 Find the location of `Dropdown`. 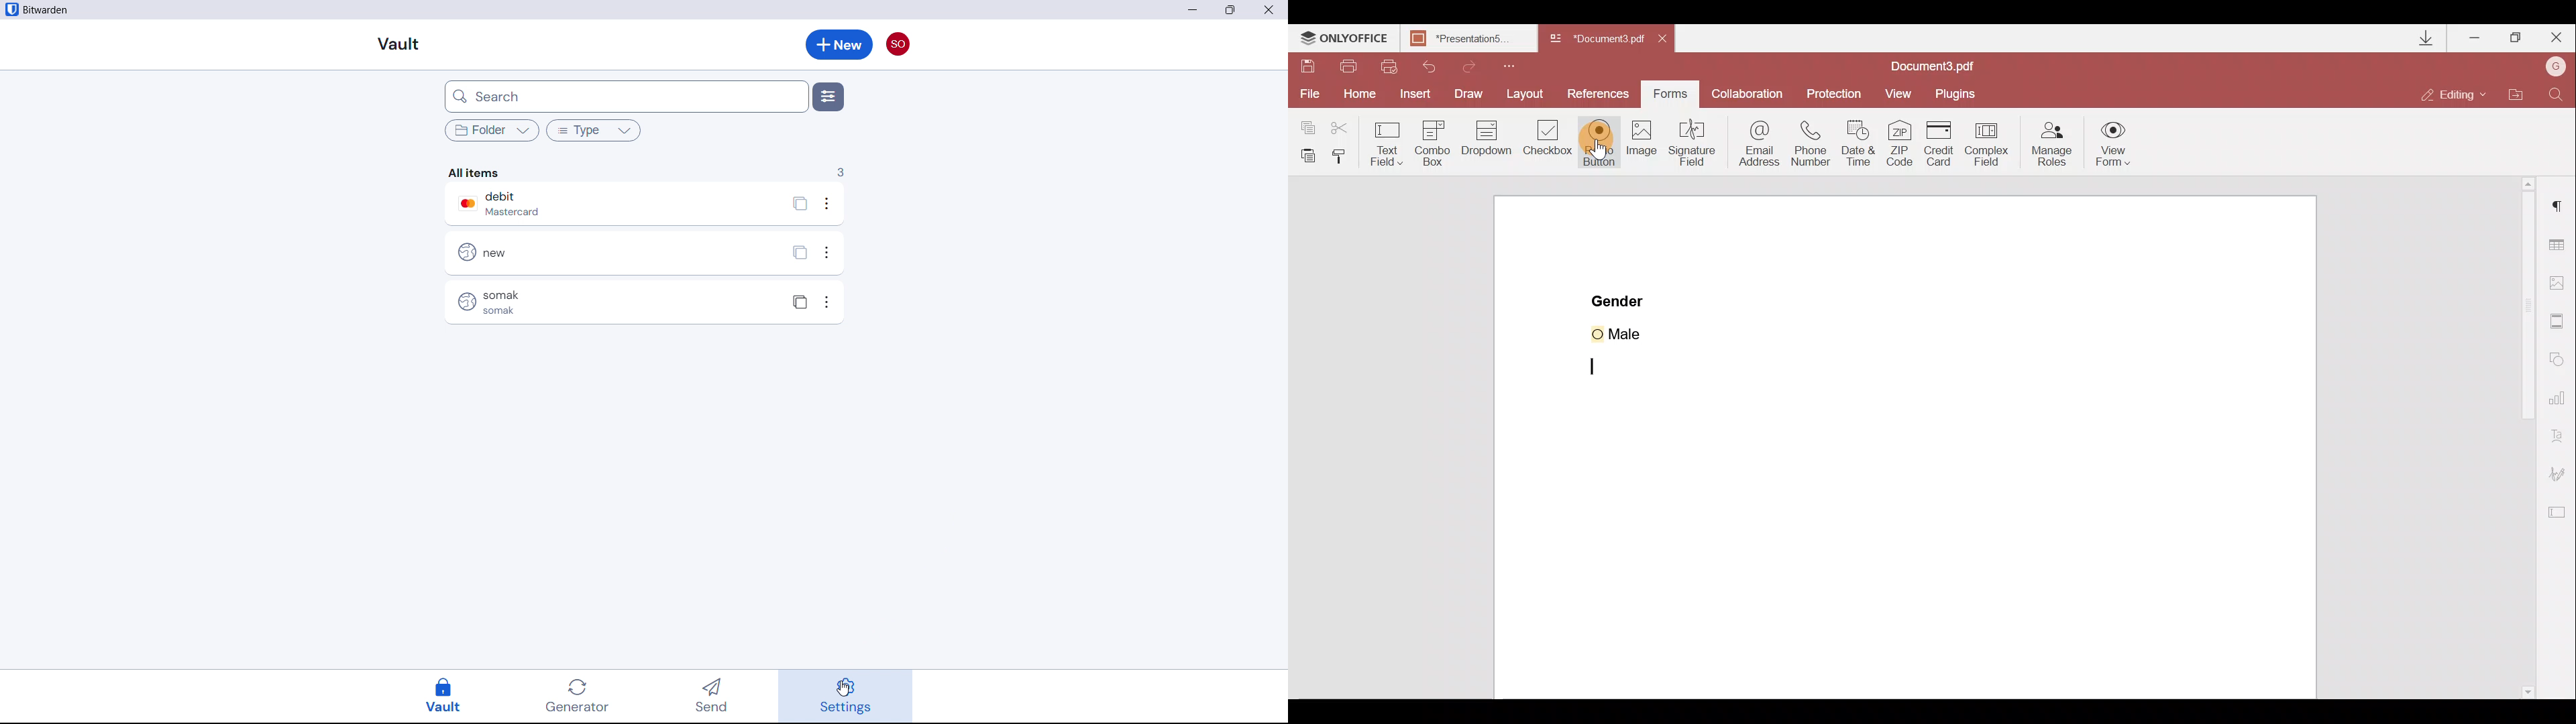

Dropdown is located at coordinates (1486, 144).